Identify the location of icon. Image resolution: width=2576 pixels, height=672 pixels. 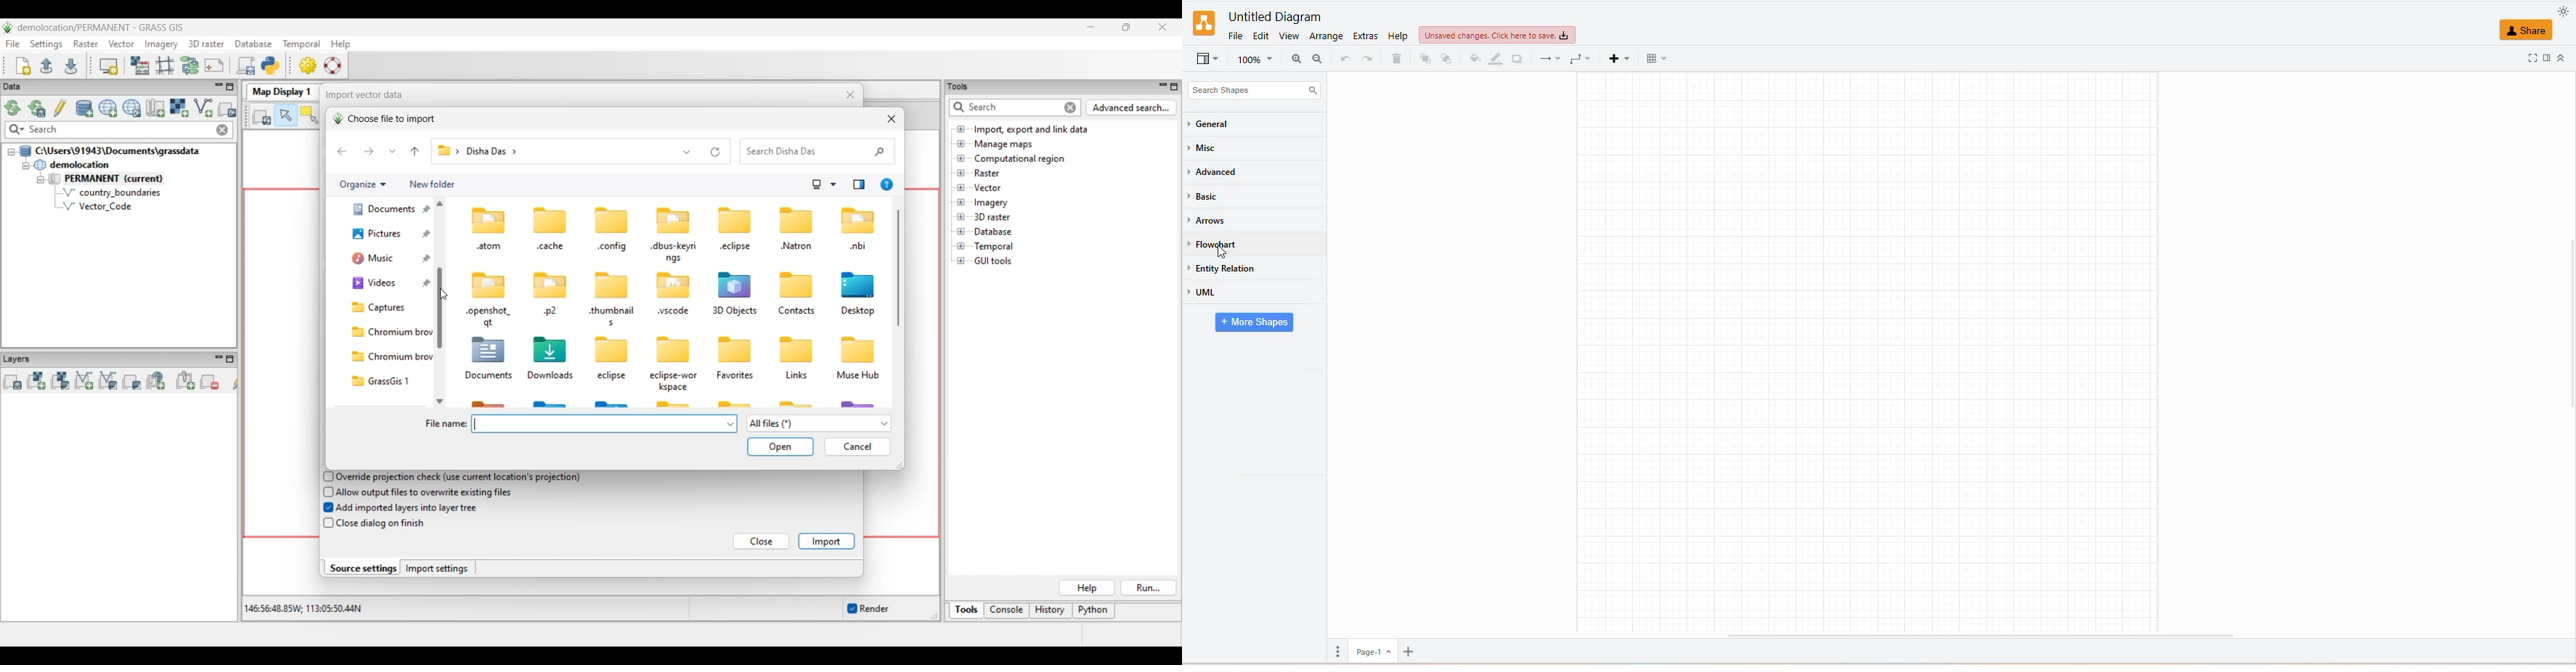
(552, 348).